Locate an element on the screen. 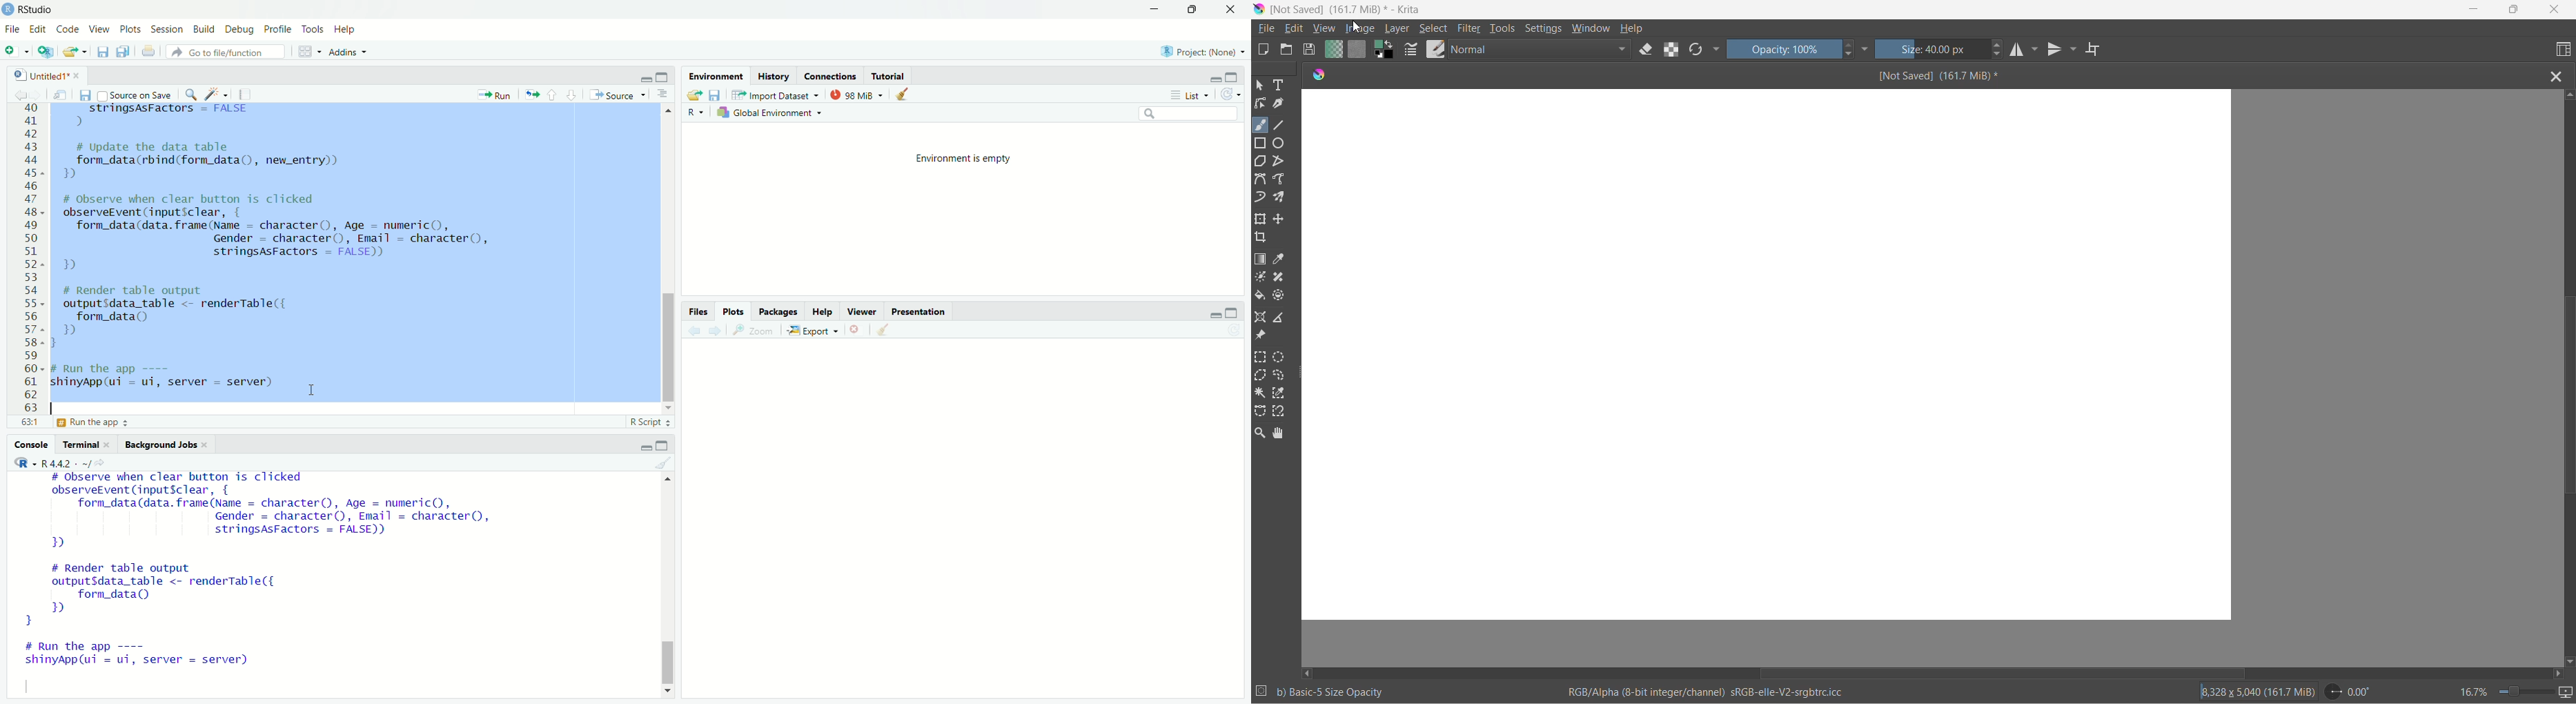 The height and width of the screenshot is (728, 2576). close is located at coordinates (111, 445).